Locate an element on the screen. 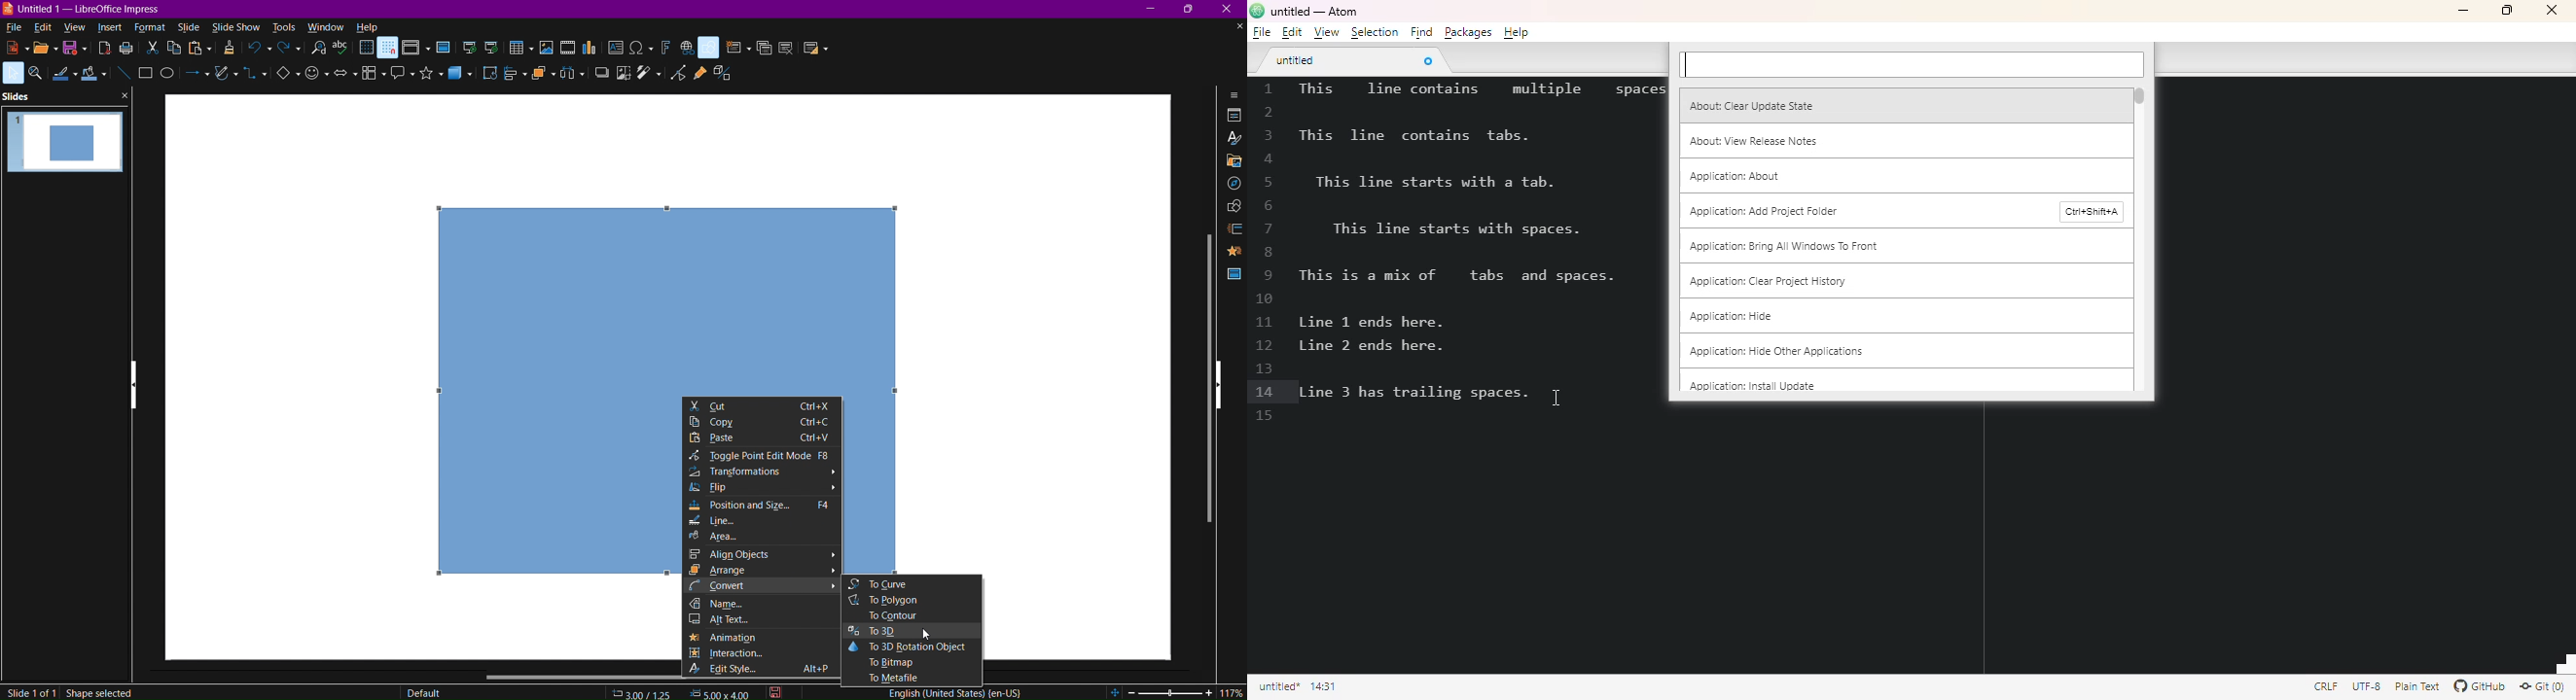  application: bring all windows to front is located at coordinates (1784, 246).